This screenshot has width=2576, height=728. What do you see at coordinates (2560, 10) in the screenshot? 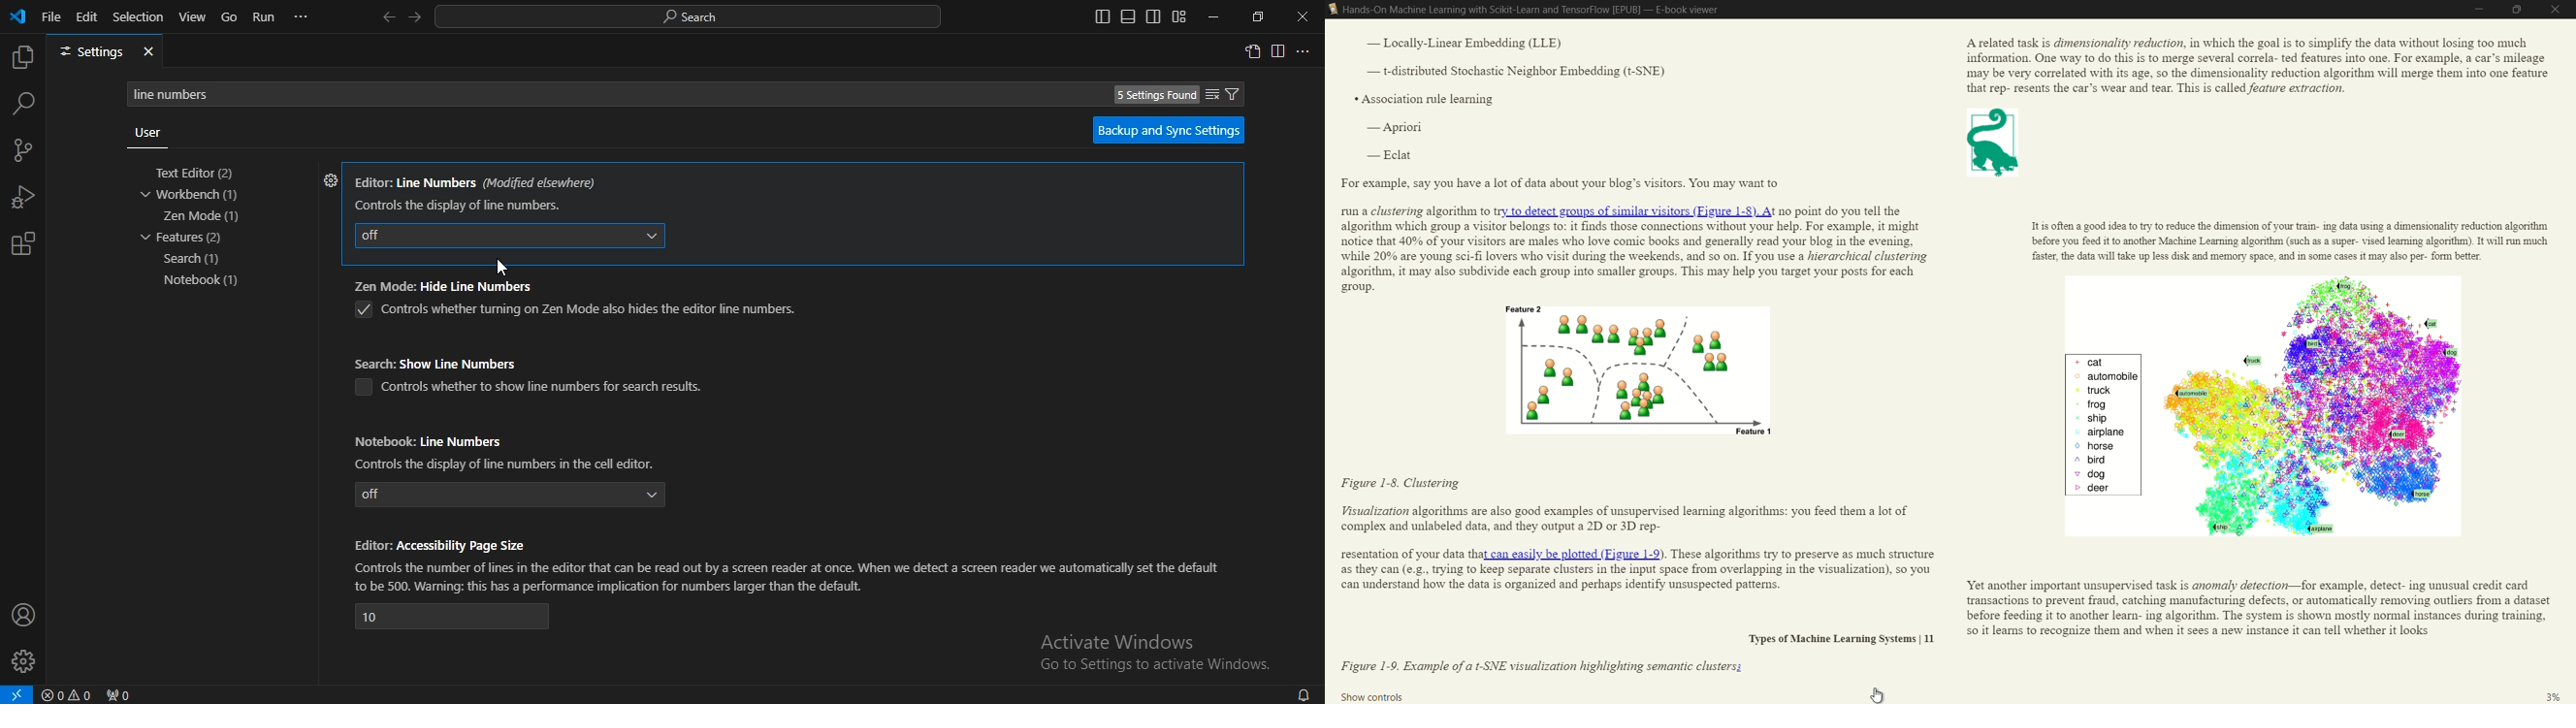
I see `close e-book viewer mode` at bounding box center [2560, 10].